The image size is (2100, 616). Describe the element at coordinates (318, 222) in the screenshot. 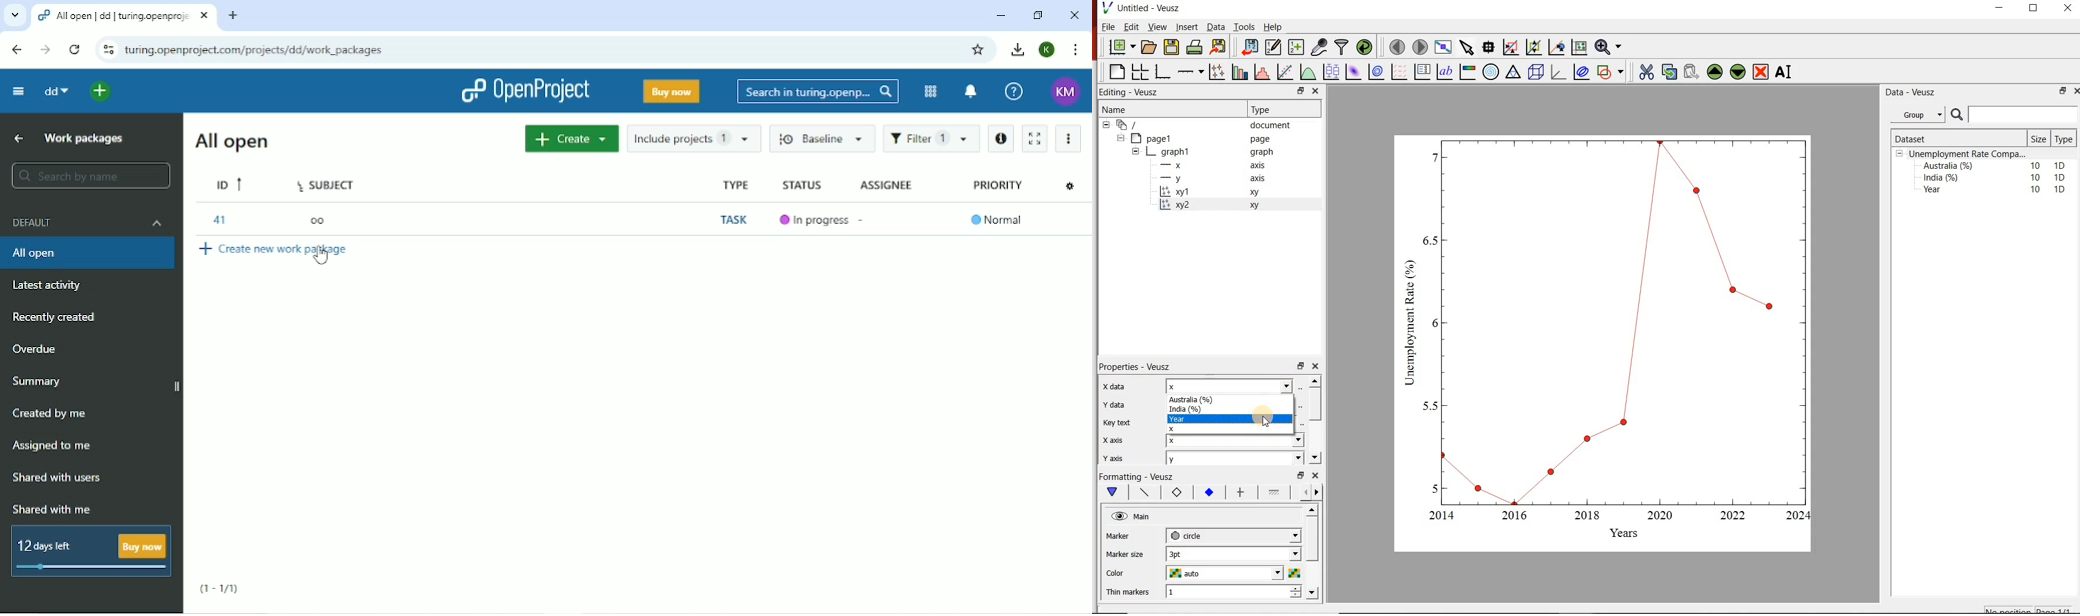

I see `oo` at that location.